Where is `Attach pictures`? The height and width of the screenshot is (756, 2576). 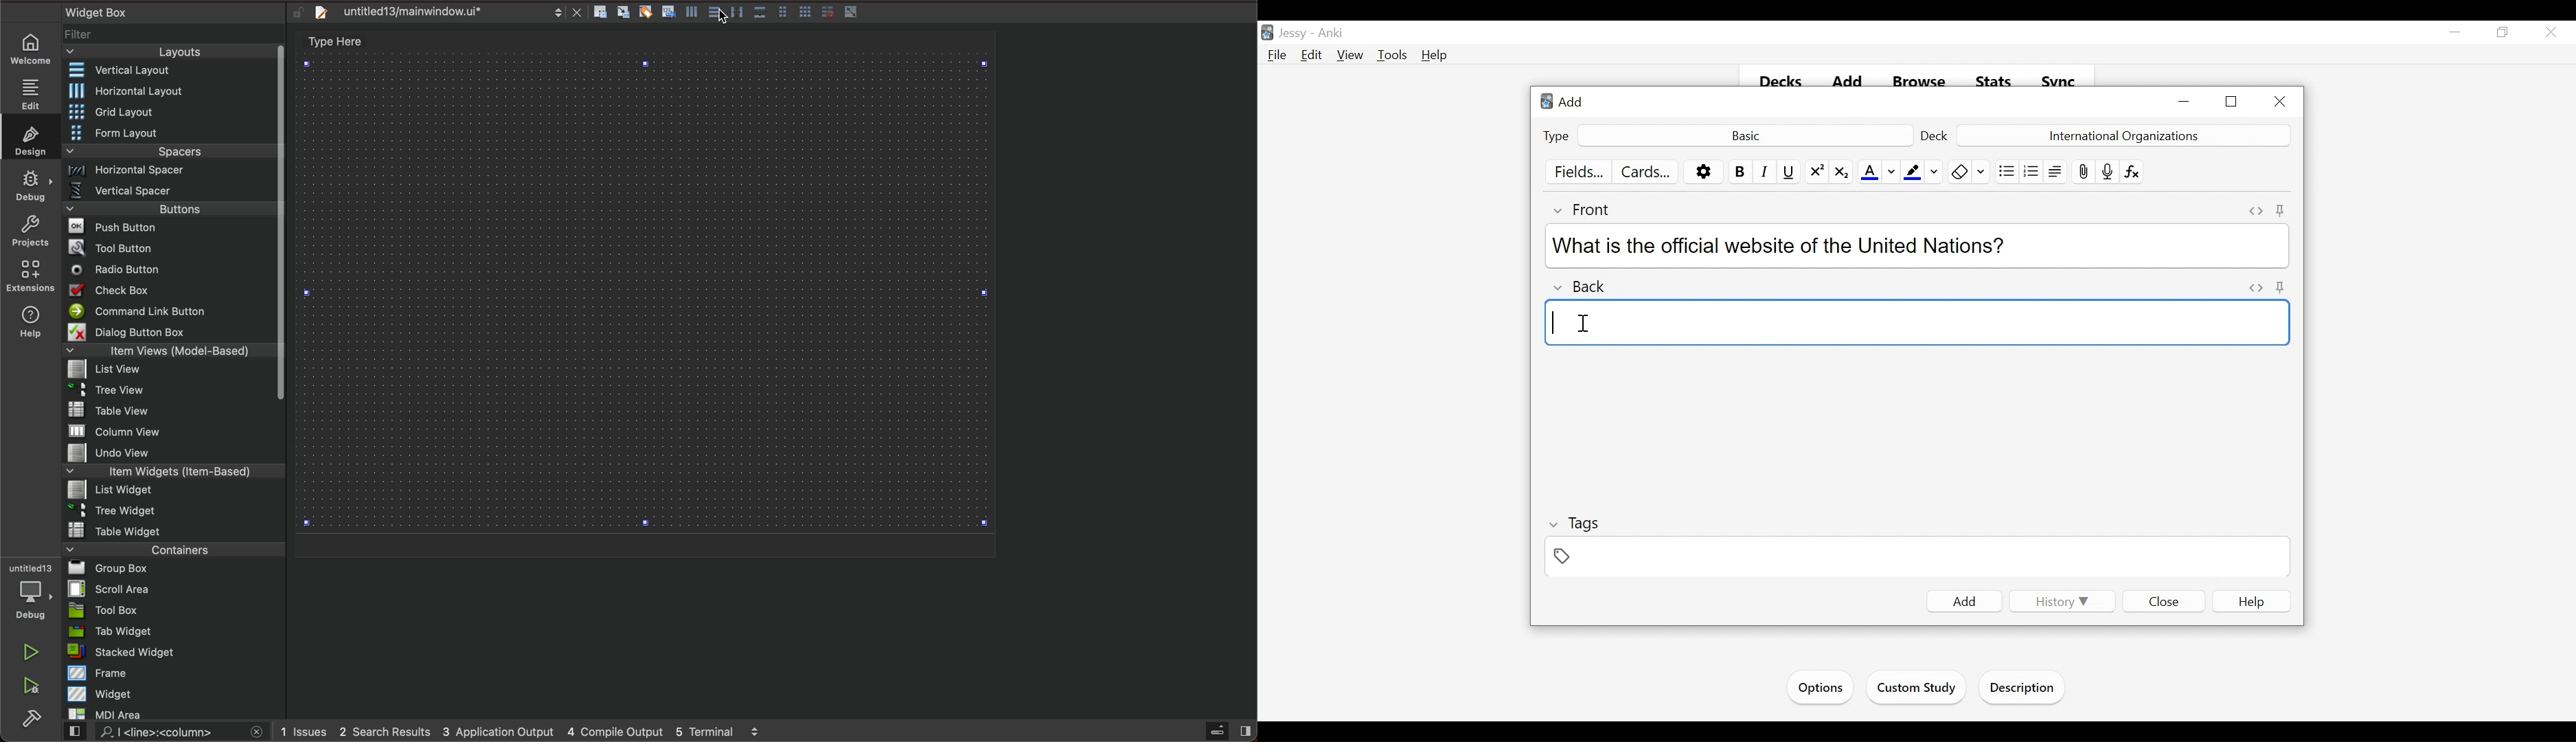
Attach pictures is located at coordinates (2084, 171).